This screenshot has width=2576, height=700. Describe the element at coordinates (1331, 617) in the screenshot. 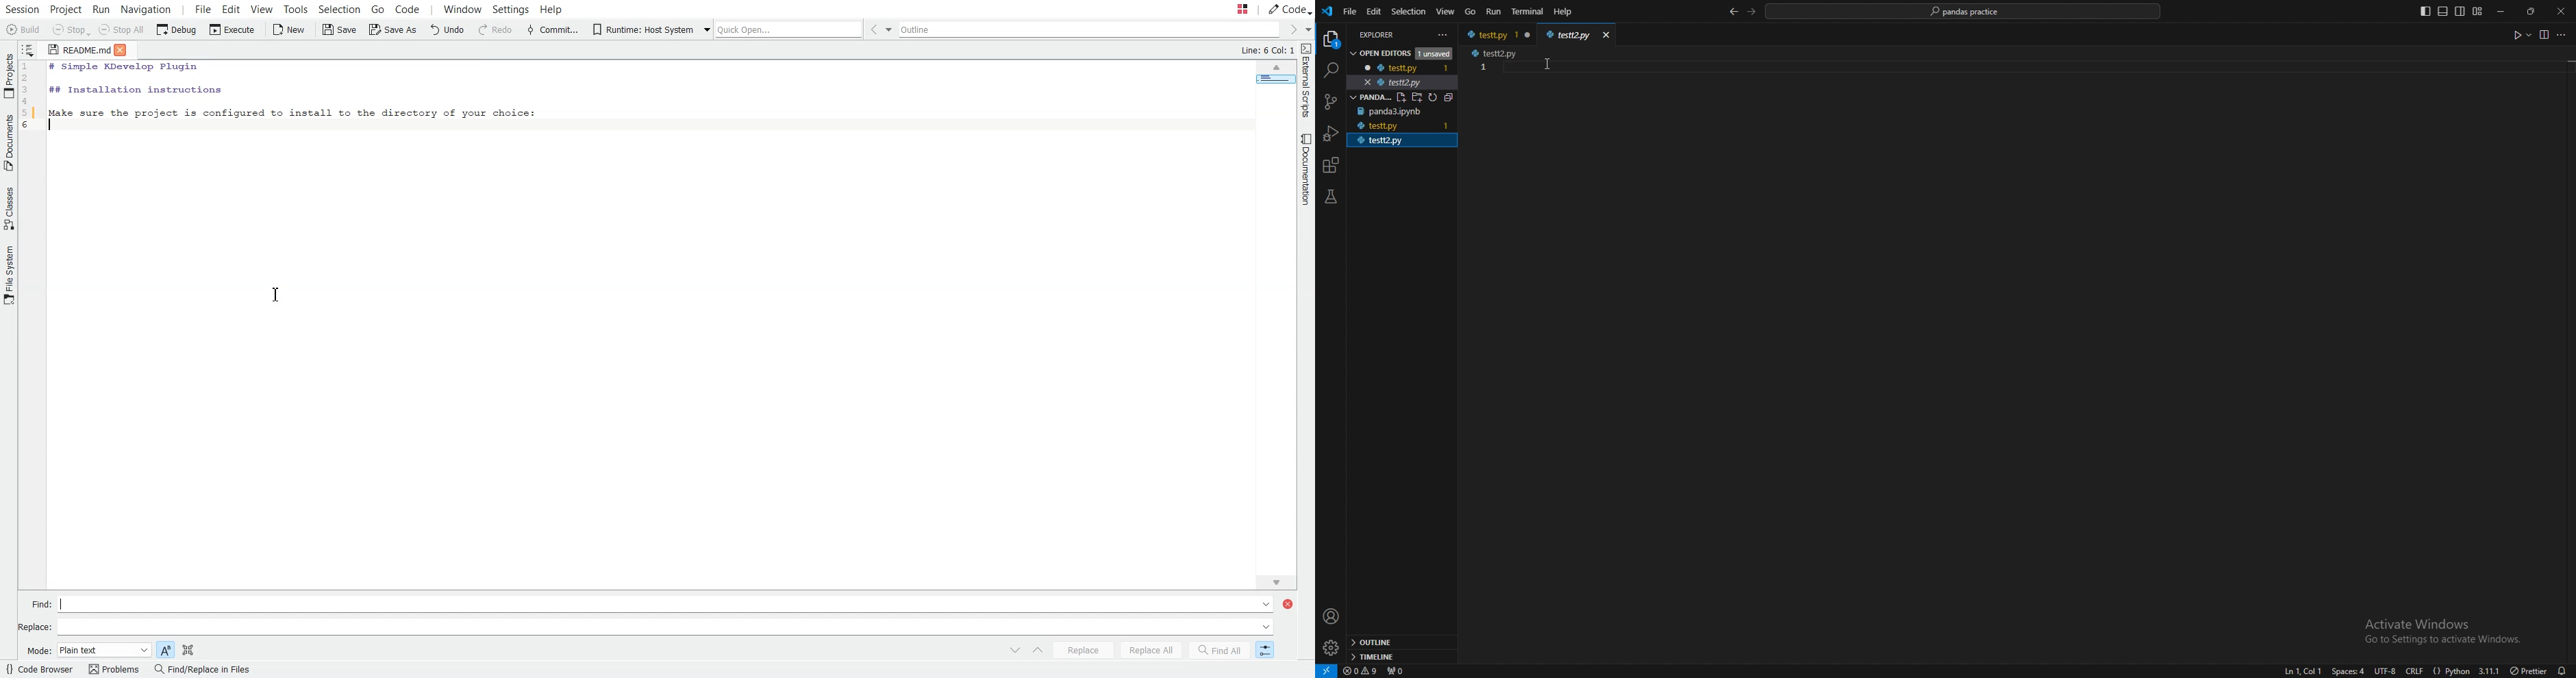

I see `profile` at that location.